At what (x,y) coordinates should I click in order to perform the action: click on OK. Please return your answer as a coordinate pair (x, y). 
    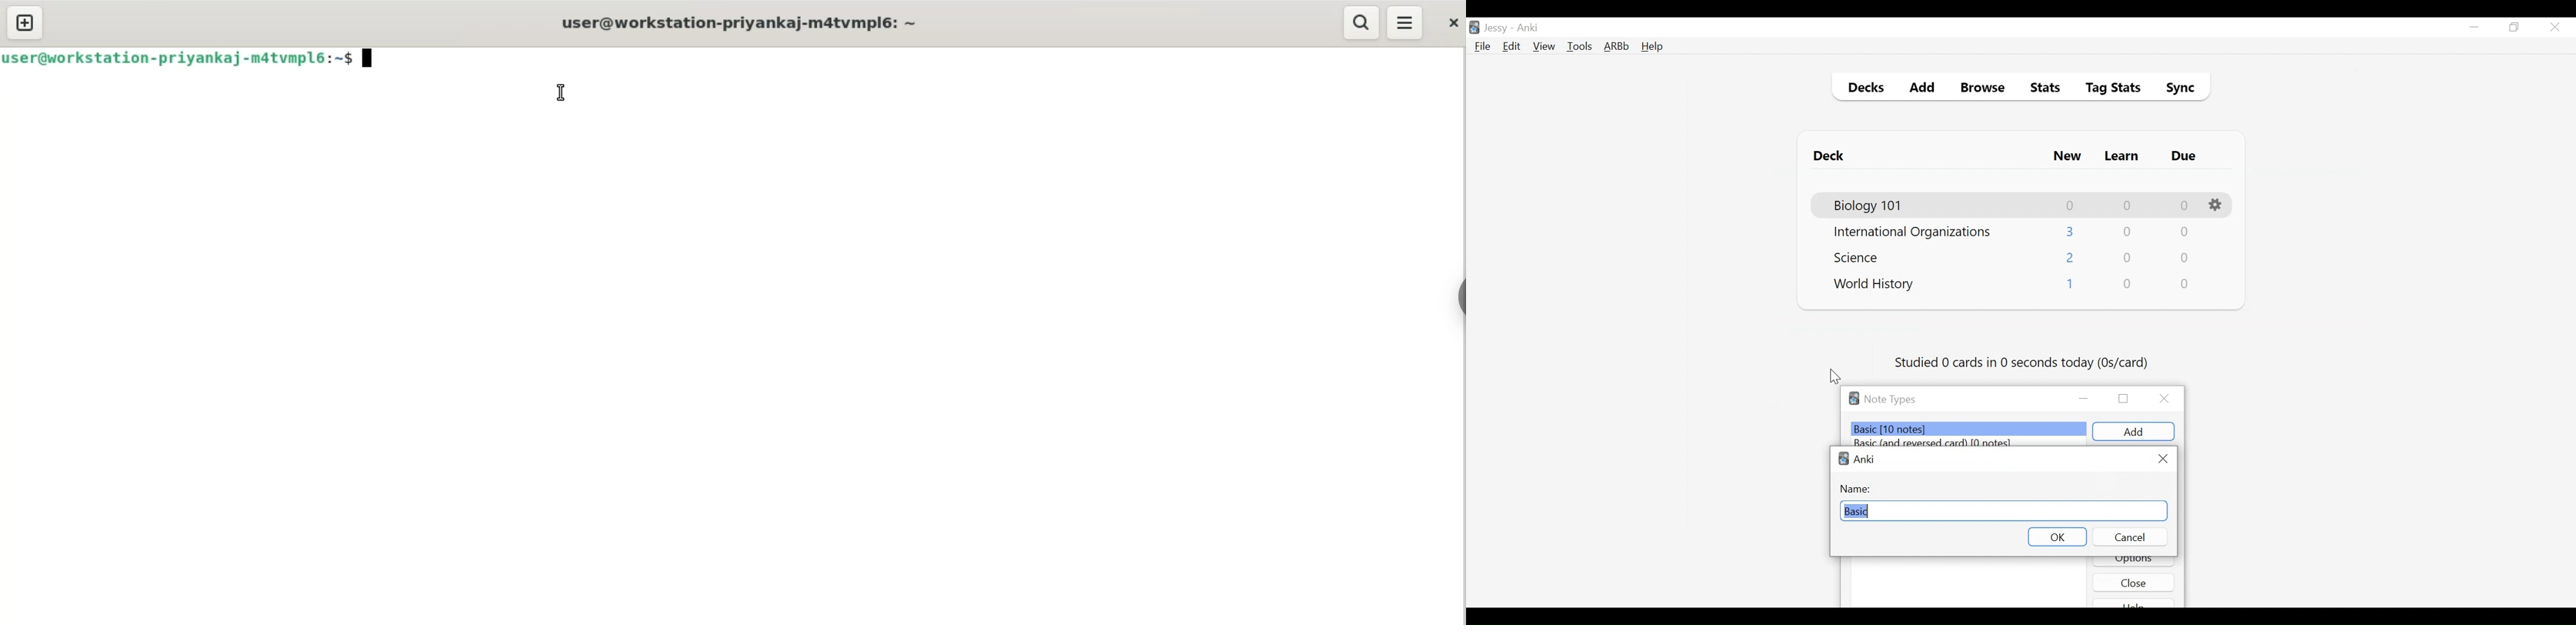
    Looking at the image, I should click on (2058, 537).